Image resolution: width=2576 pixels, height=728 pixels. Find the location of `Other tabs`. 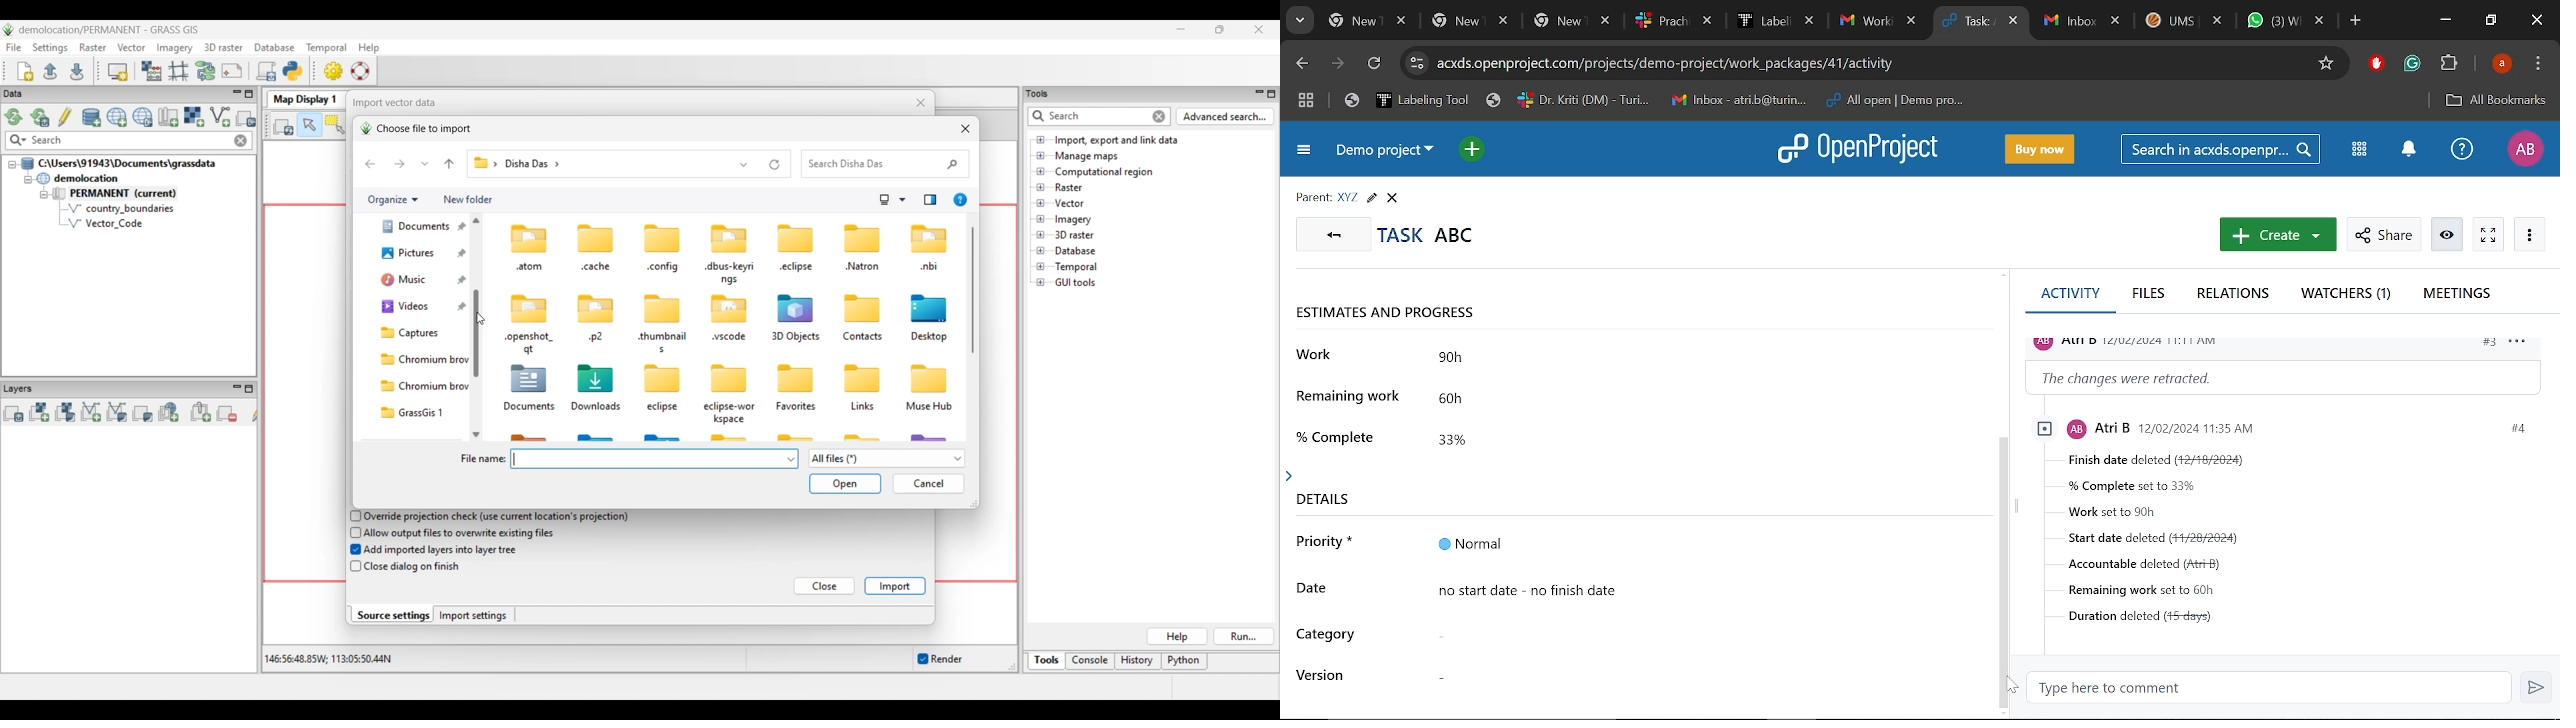

Other tabs is located at coordinates (2185, 23).